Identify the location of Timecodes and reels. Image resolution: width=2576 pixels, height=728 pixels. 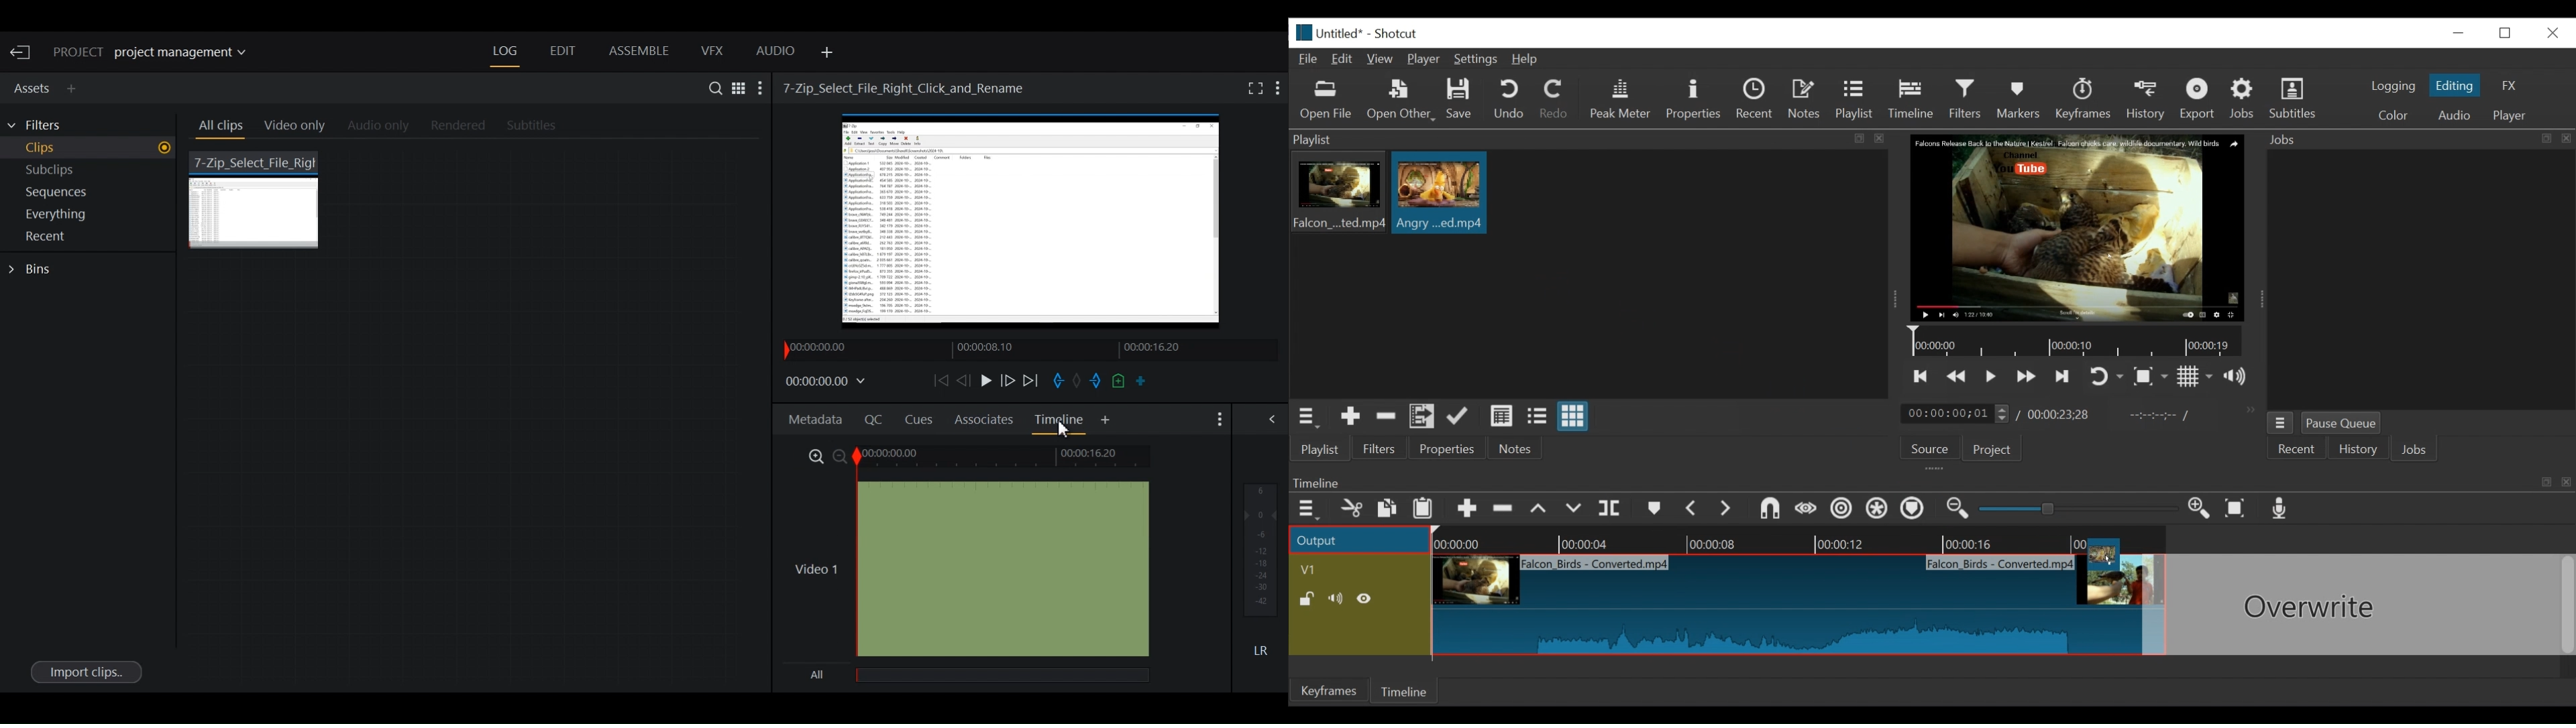
(828, 382).